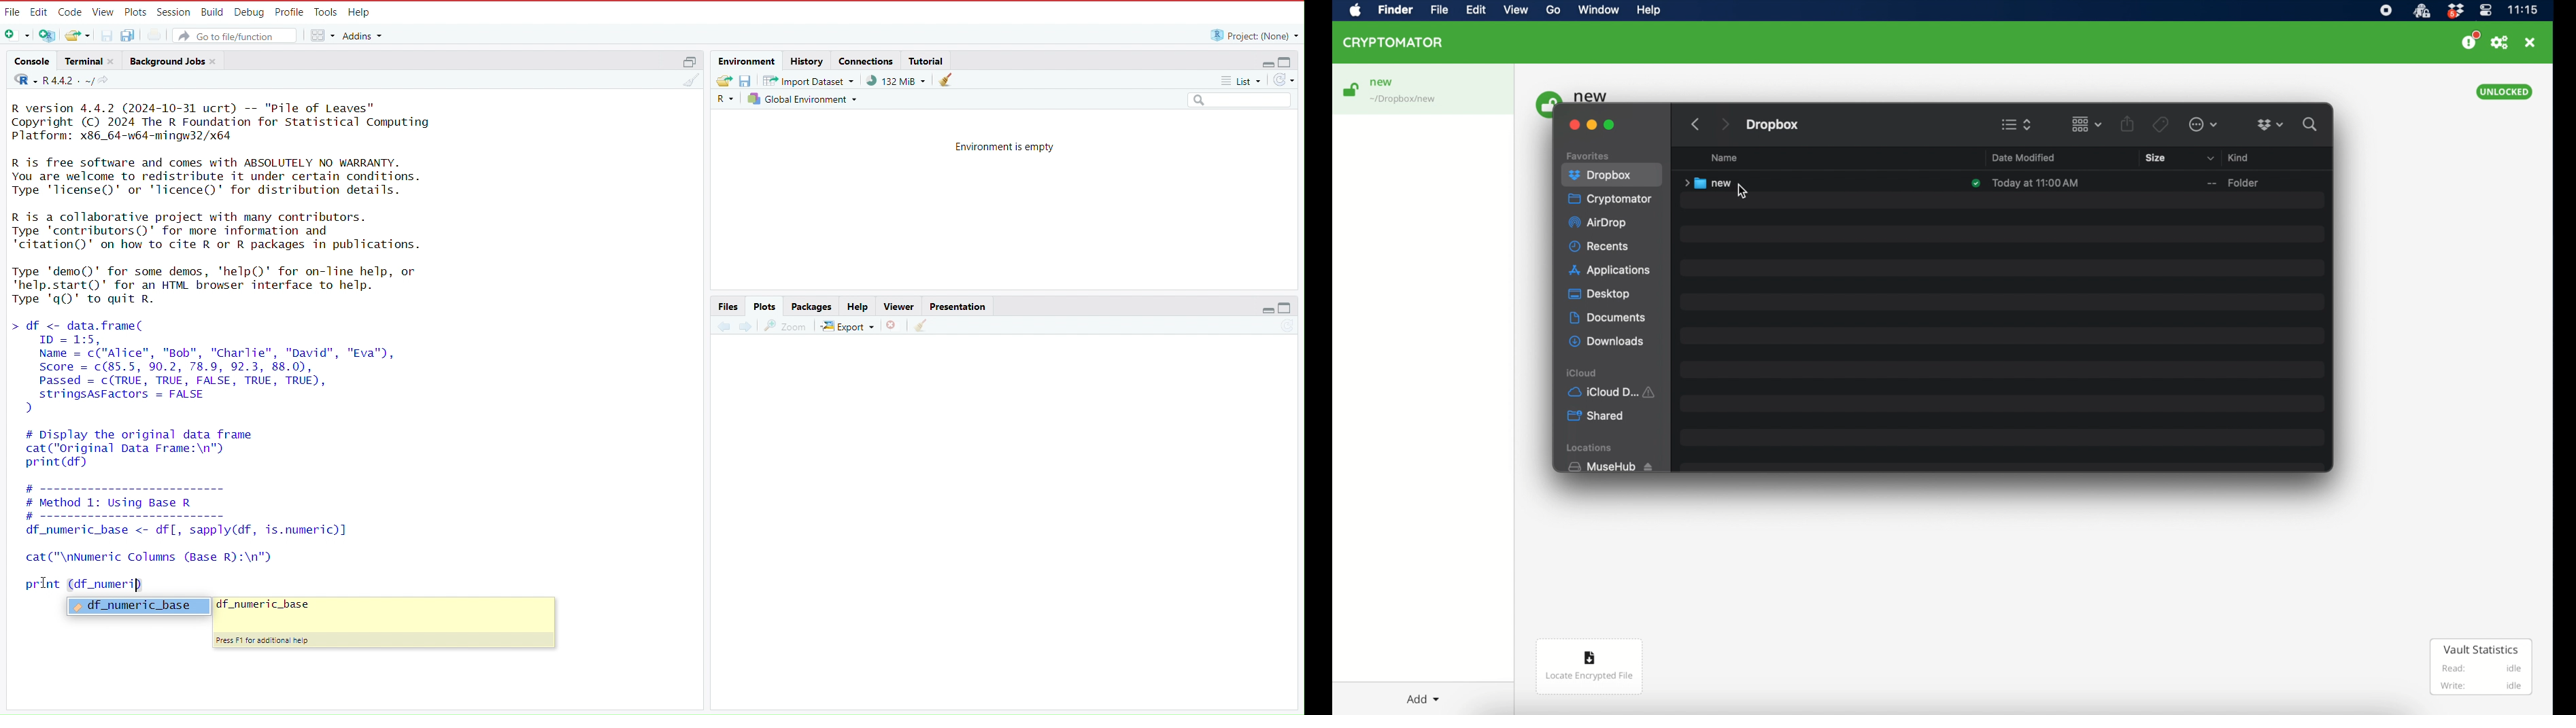  Describe the element at coordinates (173, 11) in the screenshot. I see `session` at that location.